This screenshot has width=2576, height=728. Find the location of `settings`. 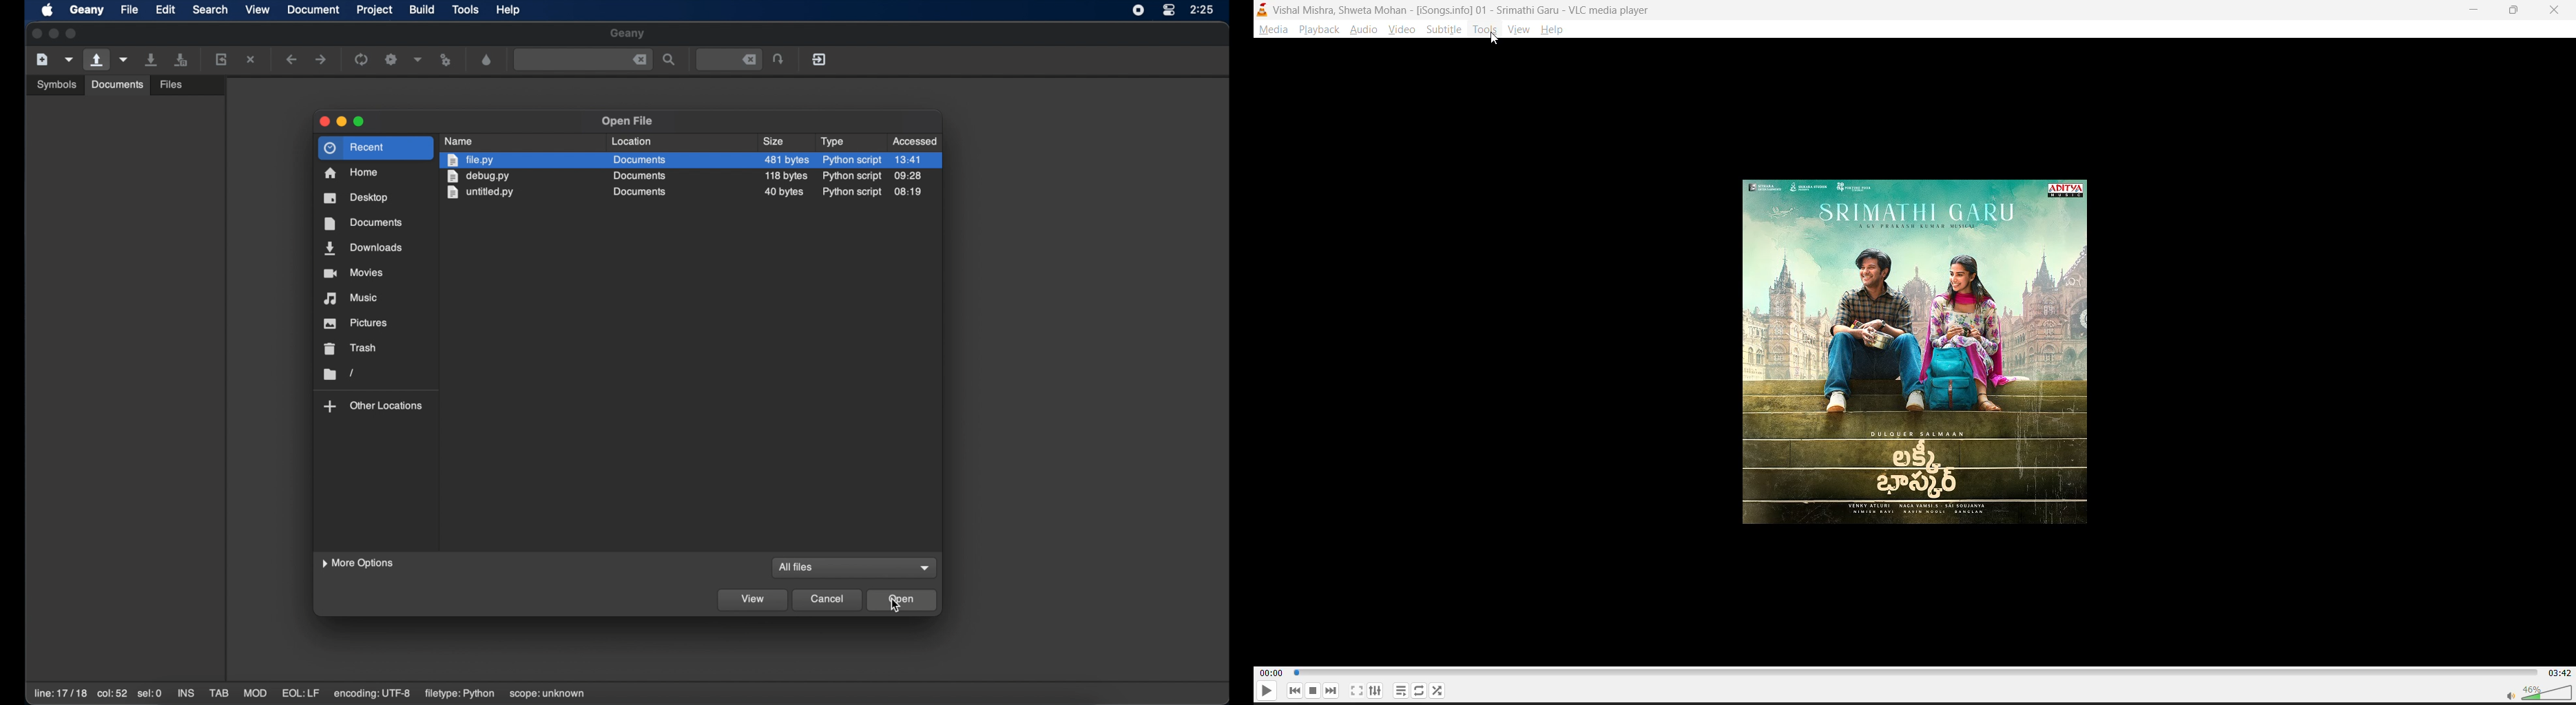

settings is located at coordinates (1373, 691).